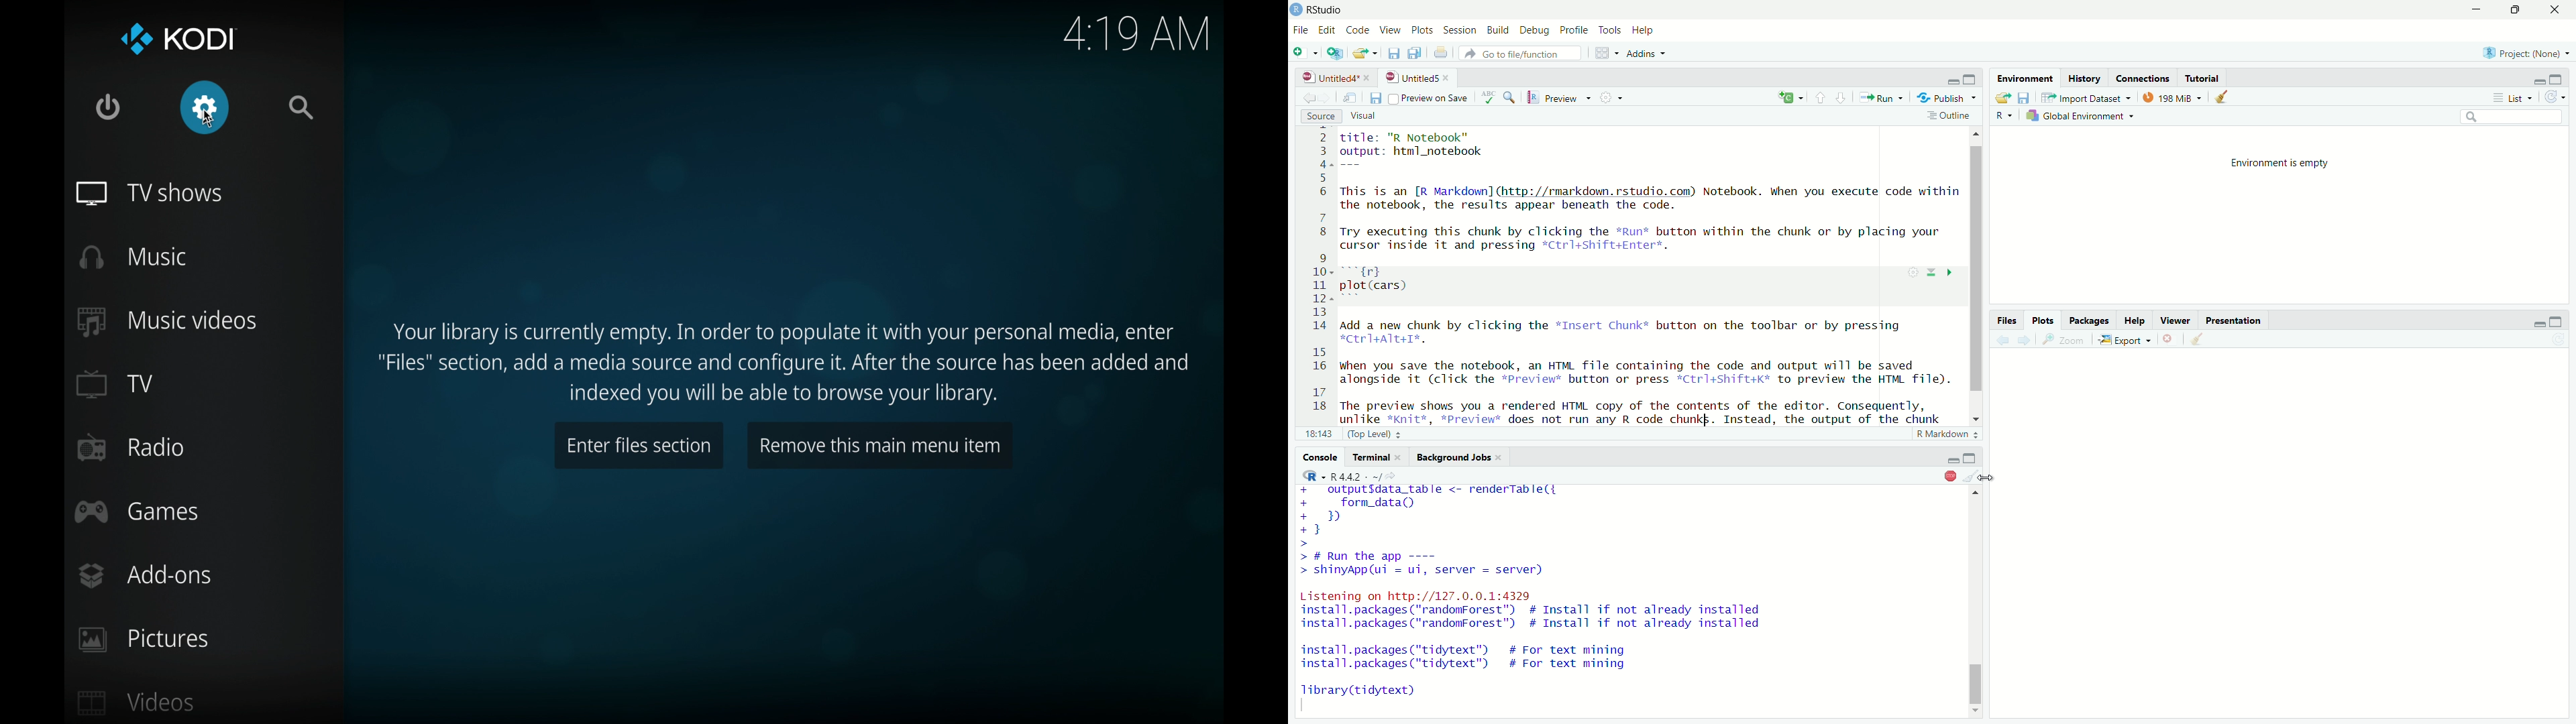  I want to click on maximise, so click(2514, 10).